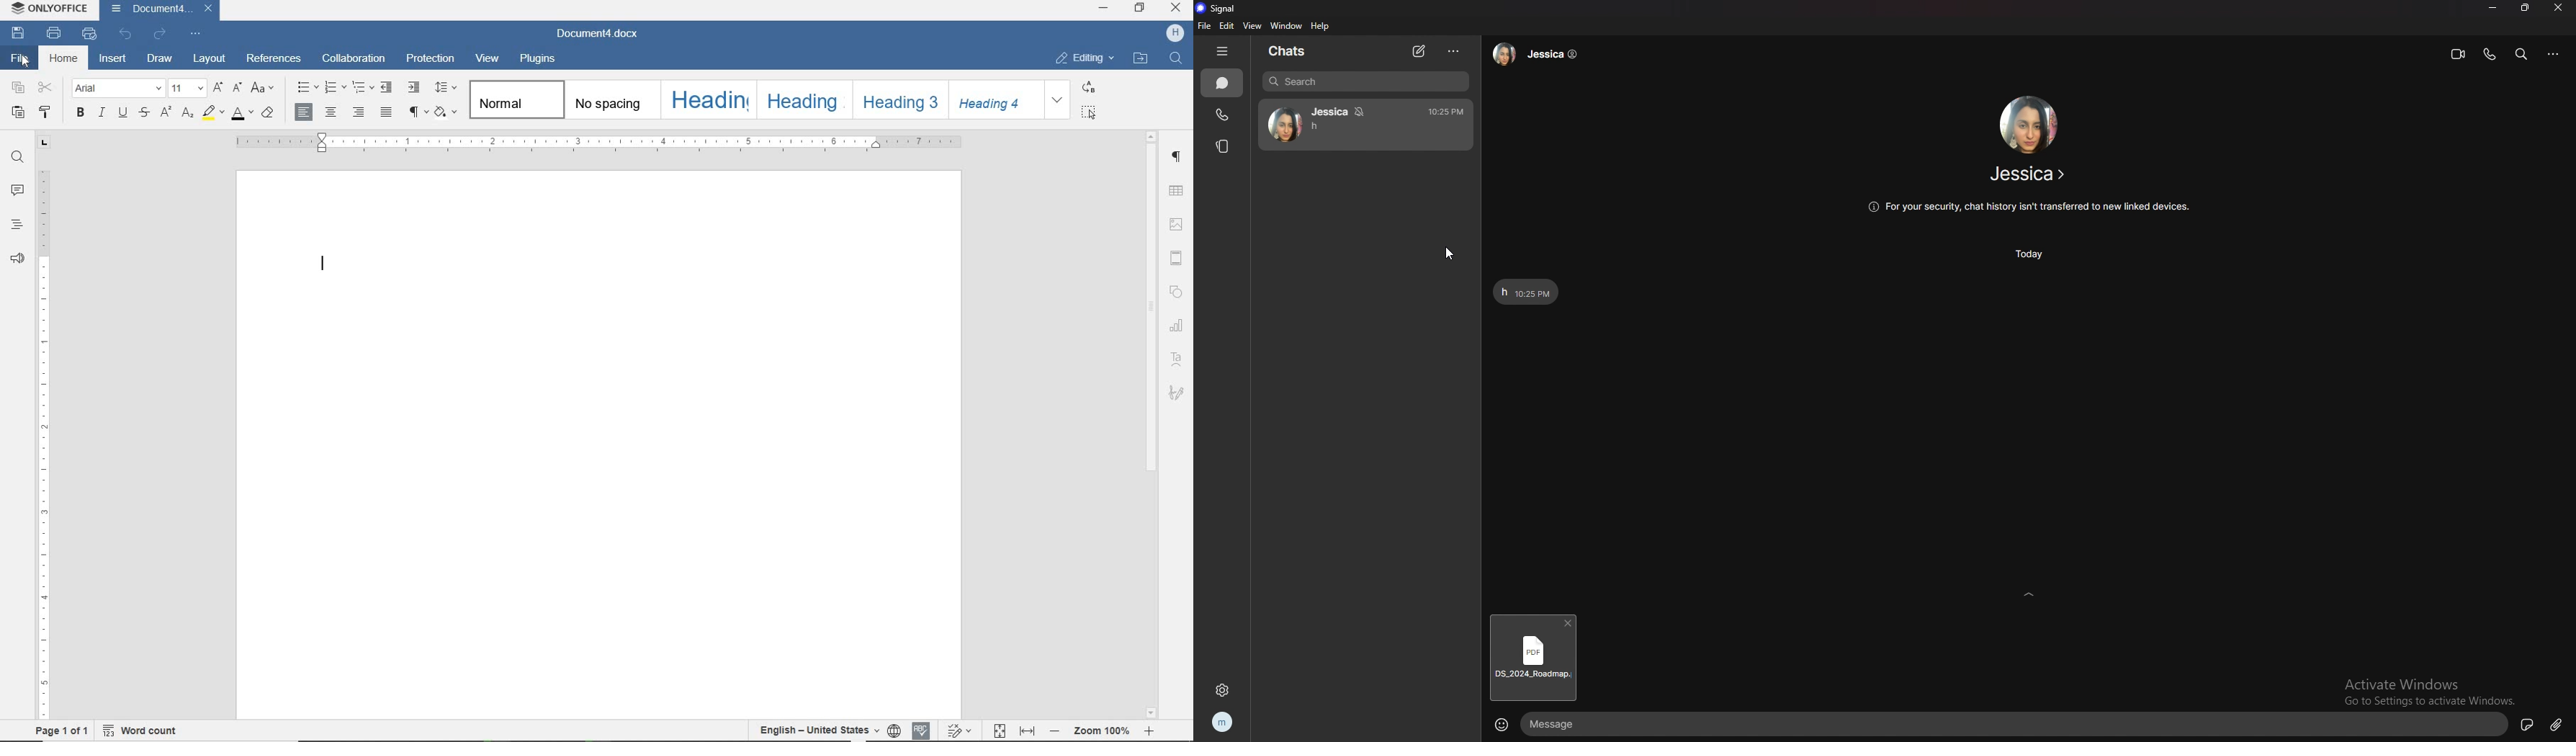 Image resolution: width=2576 pixels, height=756 pixels. What do you see at coordinates (998, 101) in the screenshot?
I see `Heading 4` at bounding box center [998, 101].